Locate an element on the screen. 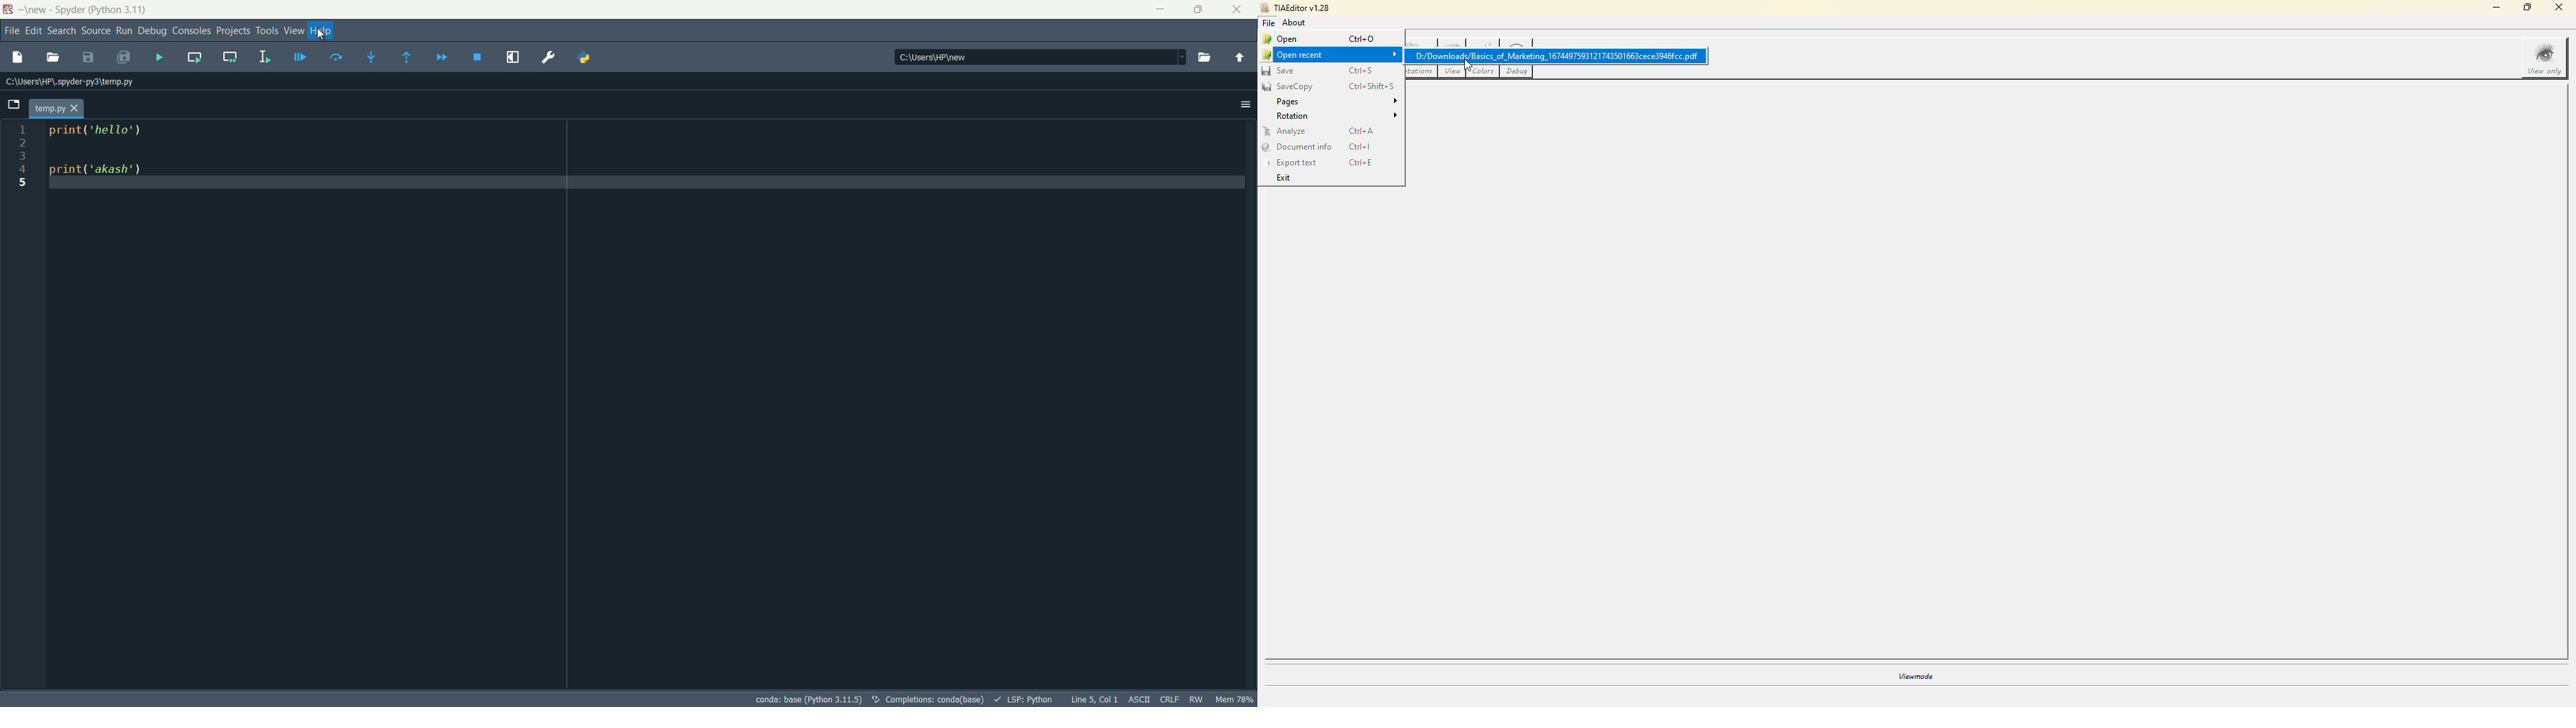  cursor is located at coordinates (322, 37).